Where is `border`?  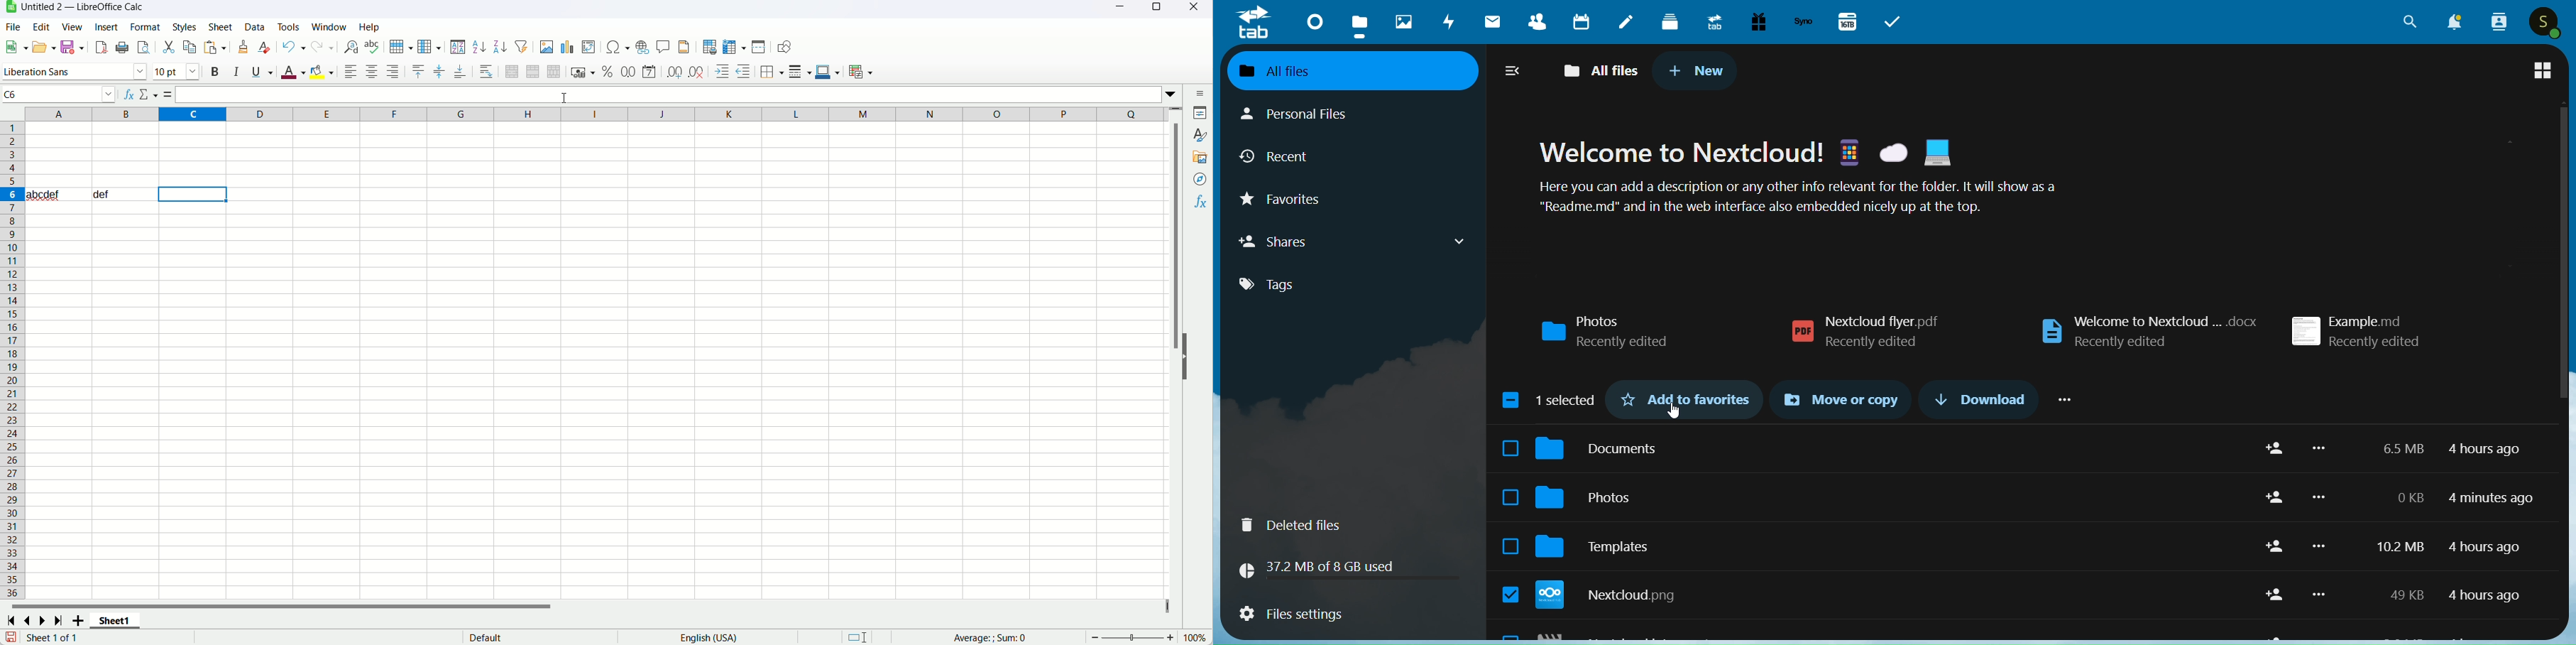
border is located at coordinates (772, 72).